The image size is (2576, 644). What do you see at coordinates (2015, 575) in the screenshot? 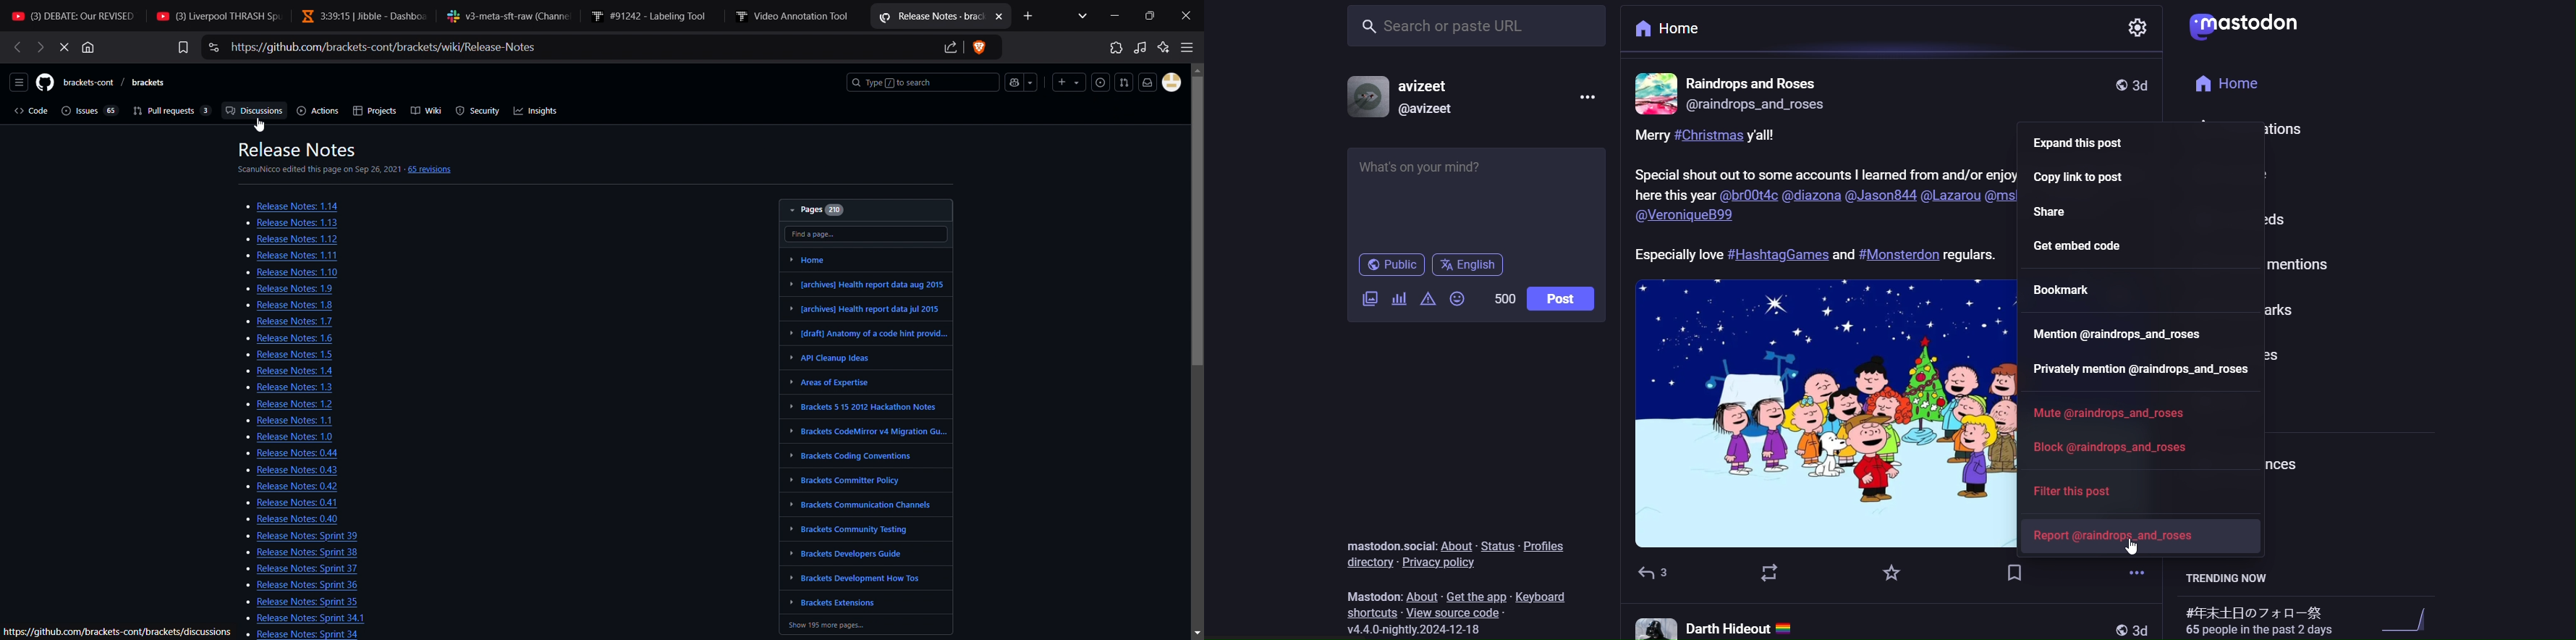
I see `bookmark` at bounding box center [2015, 575].